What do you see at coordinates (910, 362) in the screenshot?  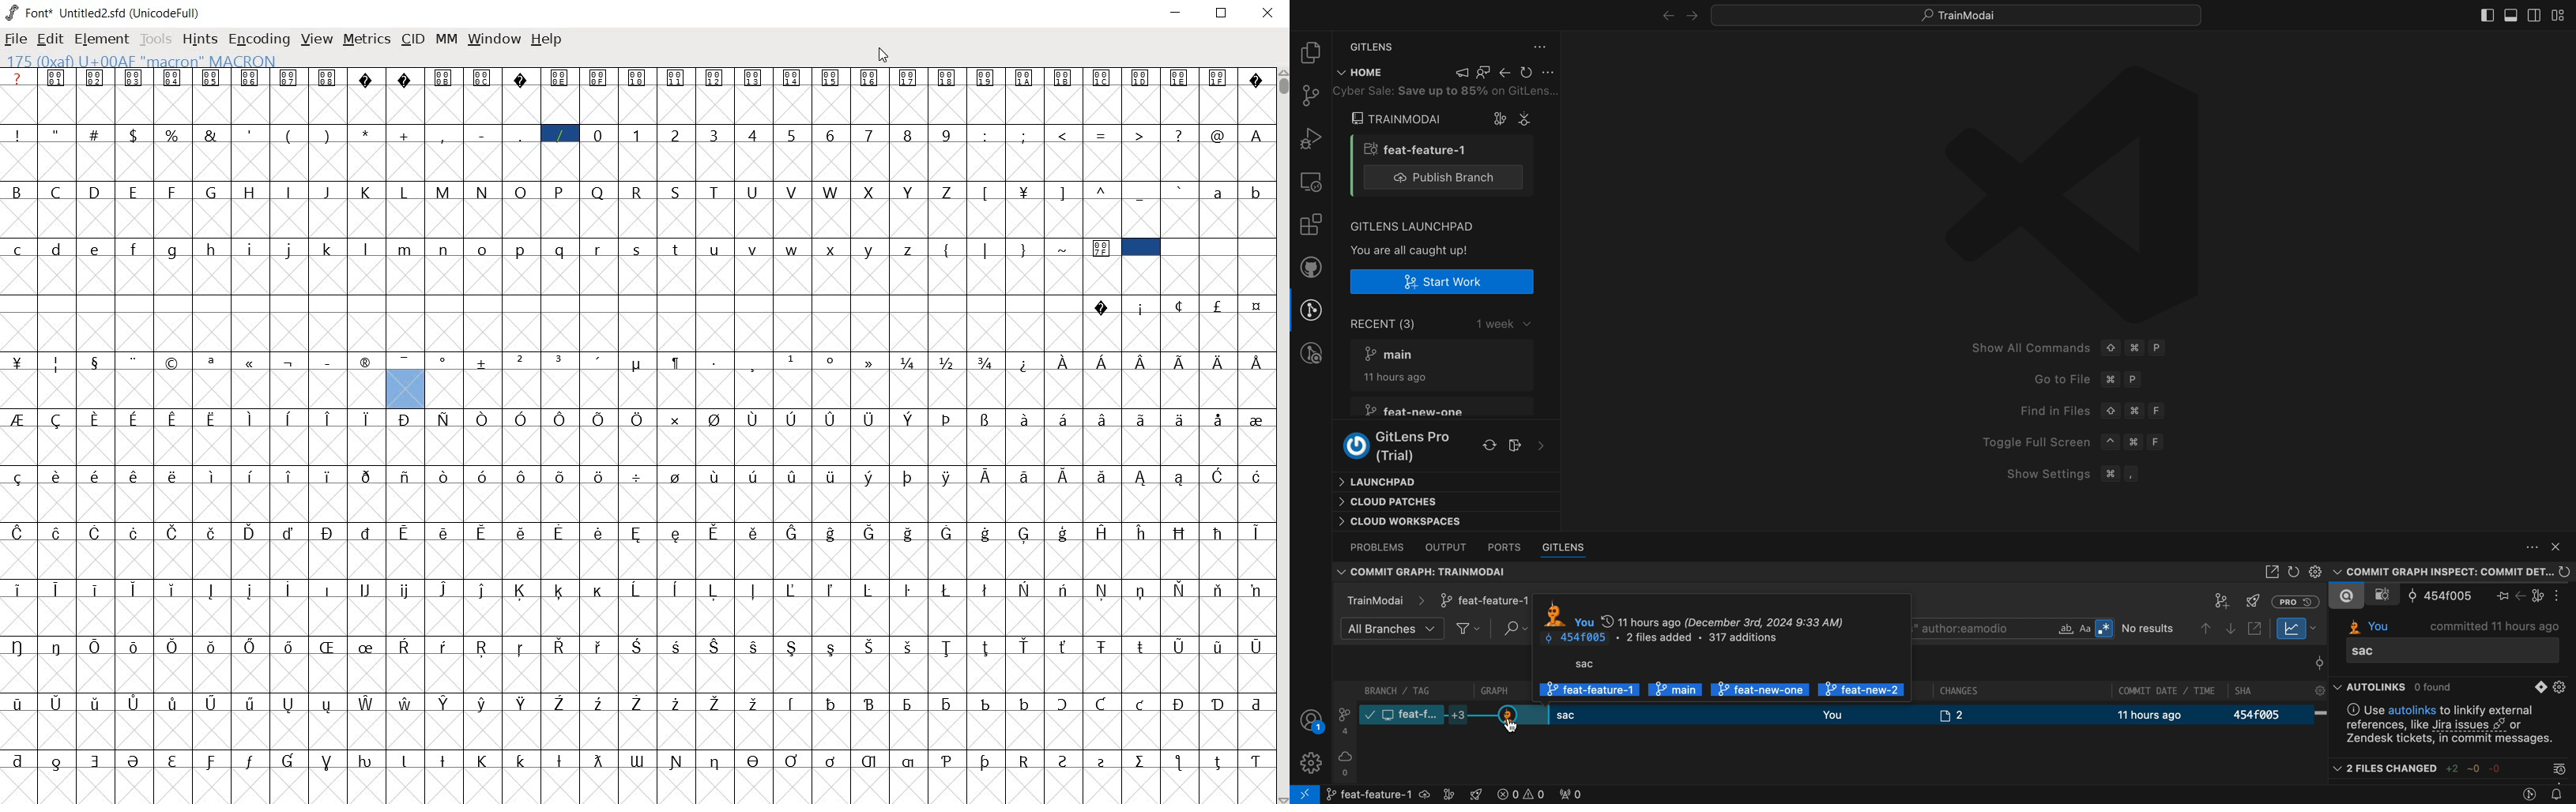 I see `Symbol` at bounding box center [910, 362].